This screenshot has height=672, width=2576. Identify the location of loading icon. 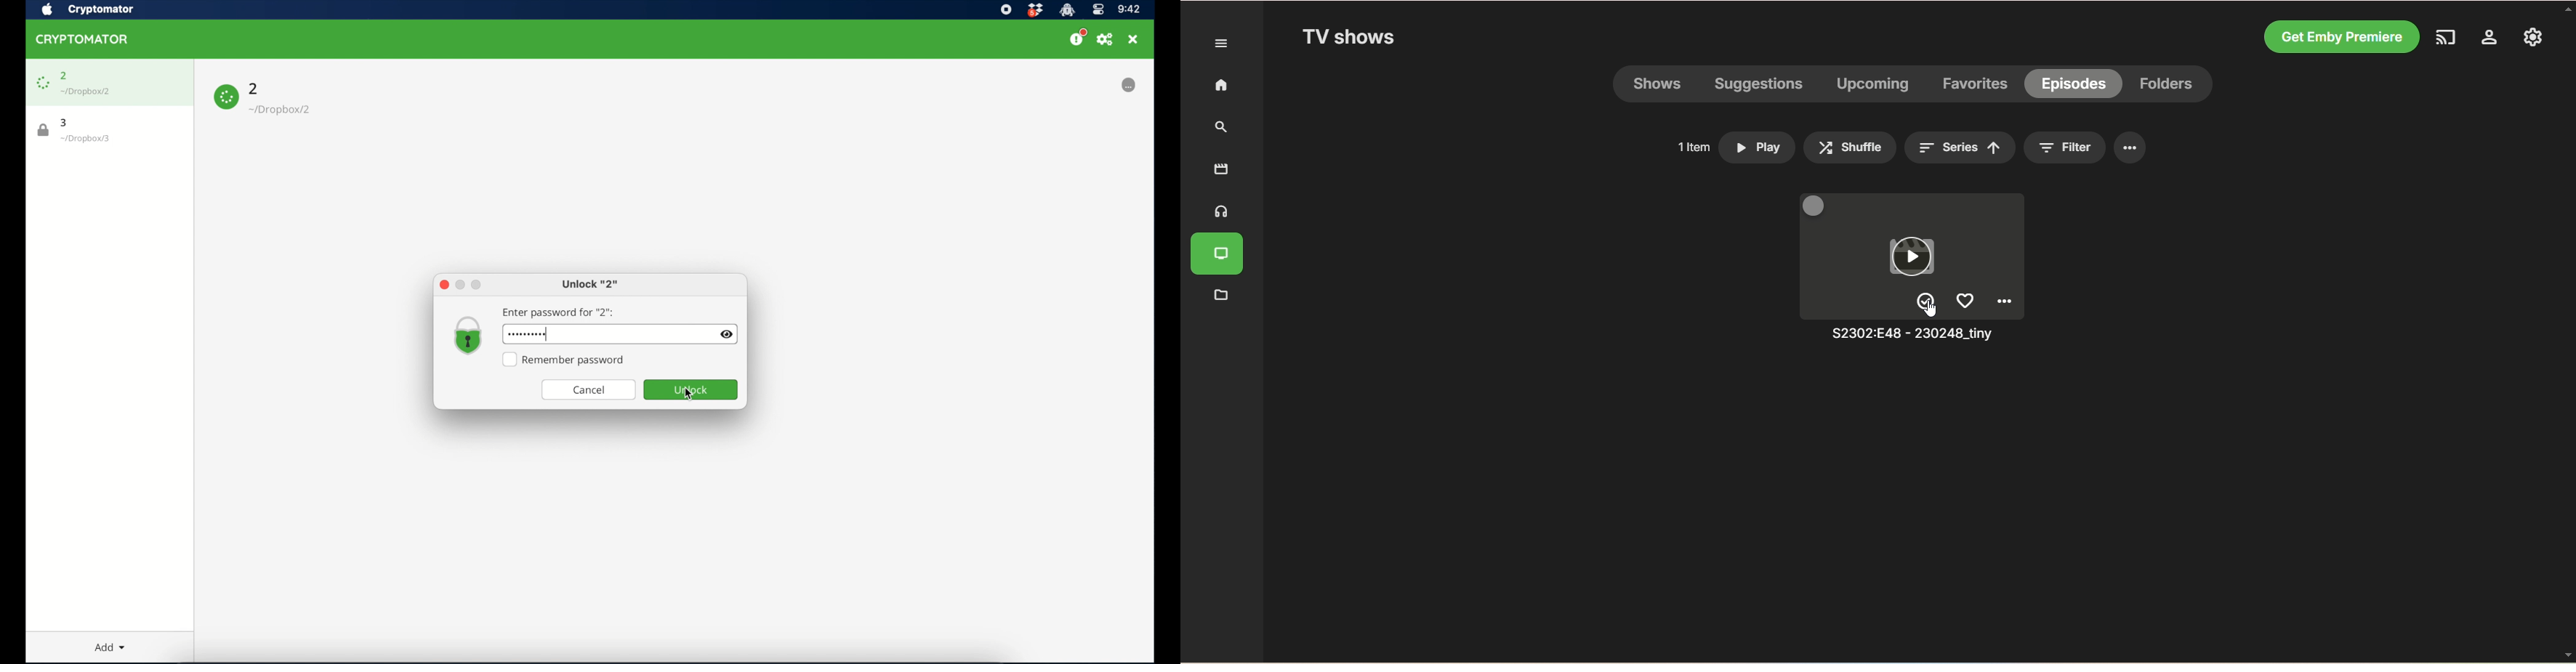
(226, 97).